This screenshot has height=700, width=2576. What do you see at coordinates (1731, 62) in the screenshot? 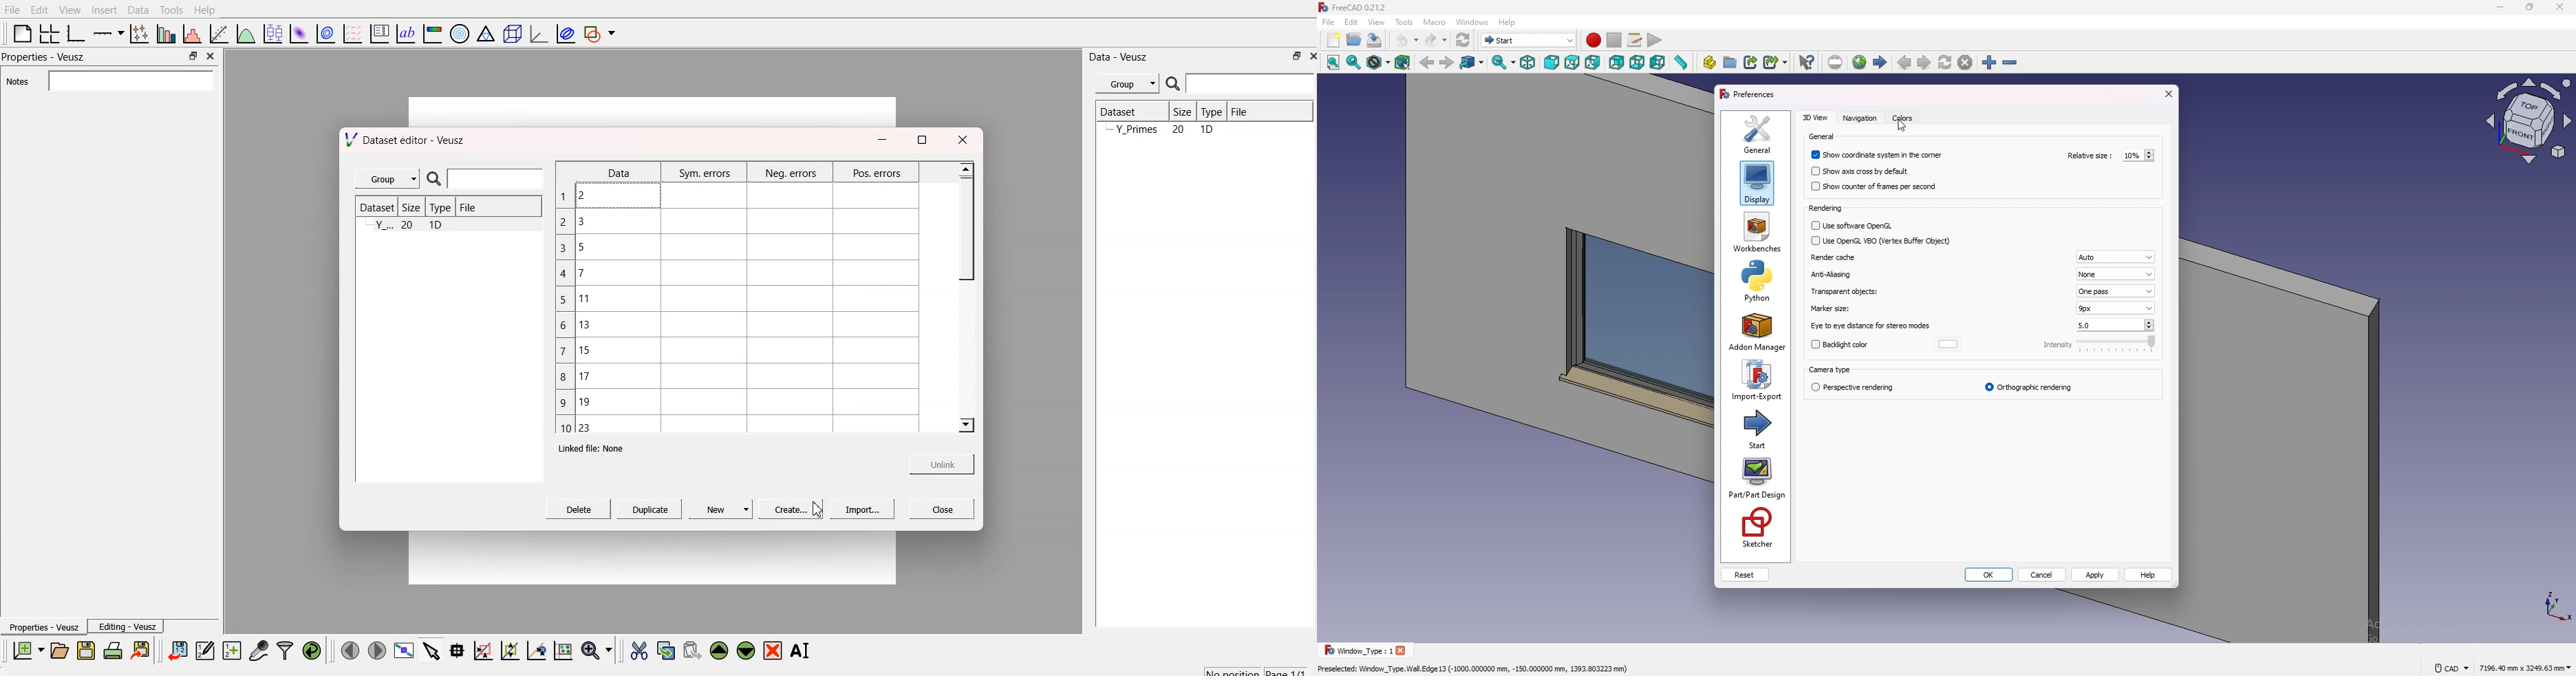
I see `create group` at bounding box center [1731, 62].